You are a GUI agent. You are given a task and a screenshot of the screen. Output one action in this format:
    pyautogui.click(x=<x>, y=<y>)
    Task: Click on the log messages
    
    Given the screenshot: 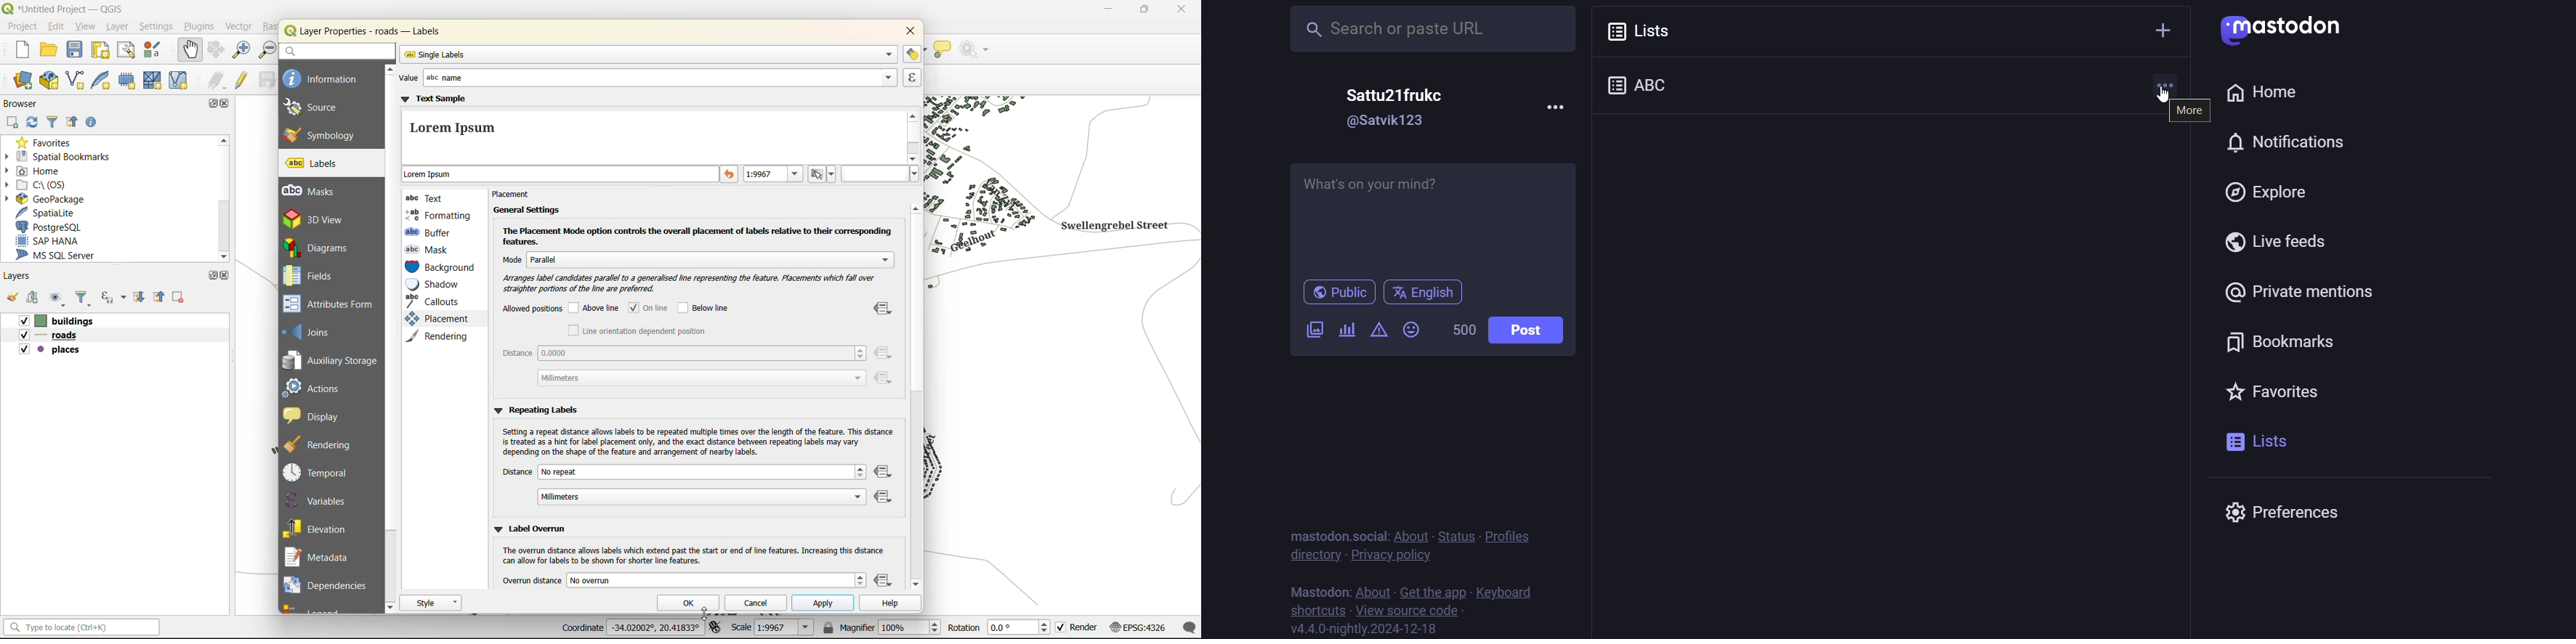 What is the action you would take?
    pyautogui.click(x=1186, y=628)
    